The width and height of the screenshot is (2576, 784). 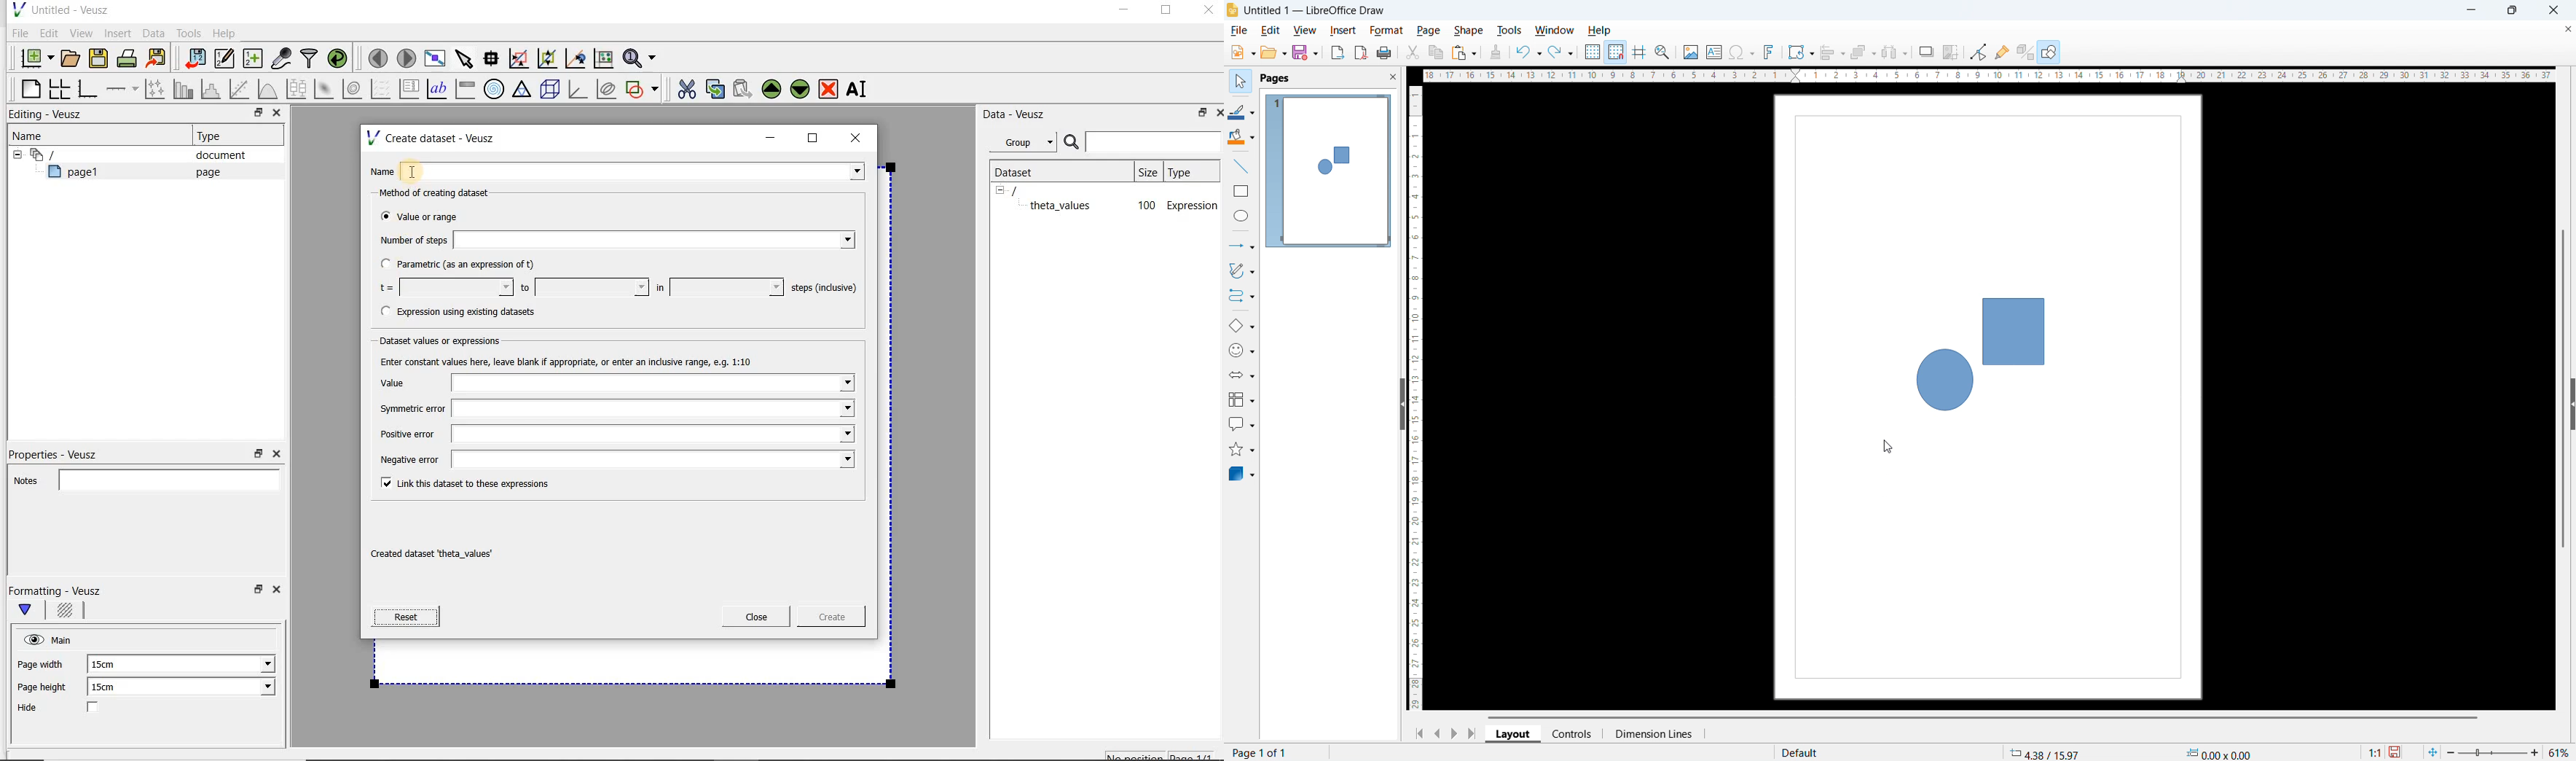 What do you see at coordinates (17, 34) in the screenshot?
I see `File` at bounding box center [17, 34].